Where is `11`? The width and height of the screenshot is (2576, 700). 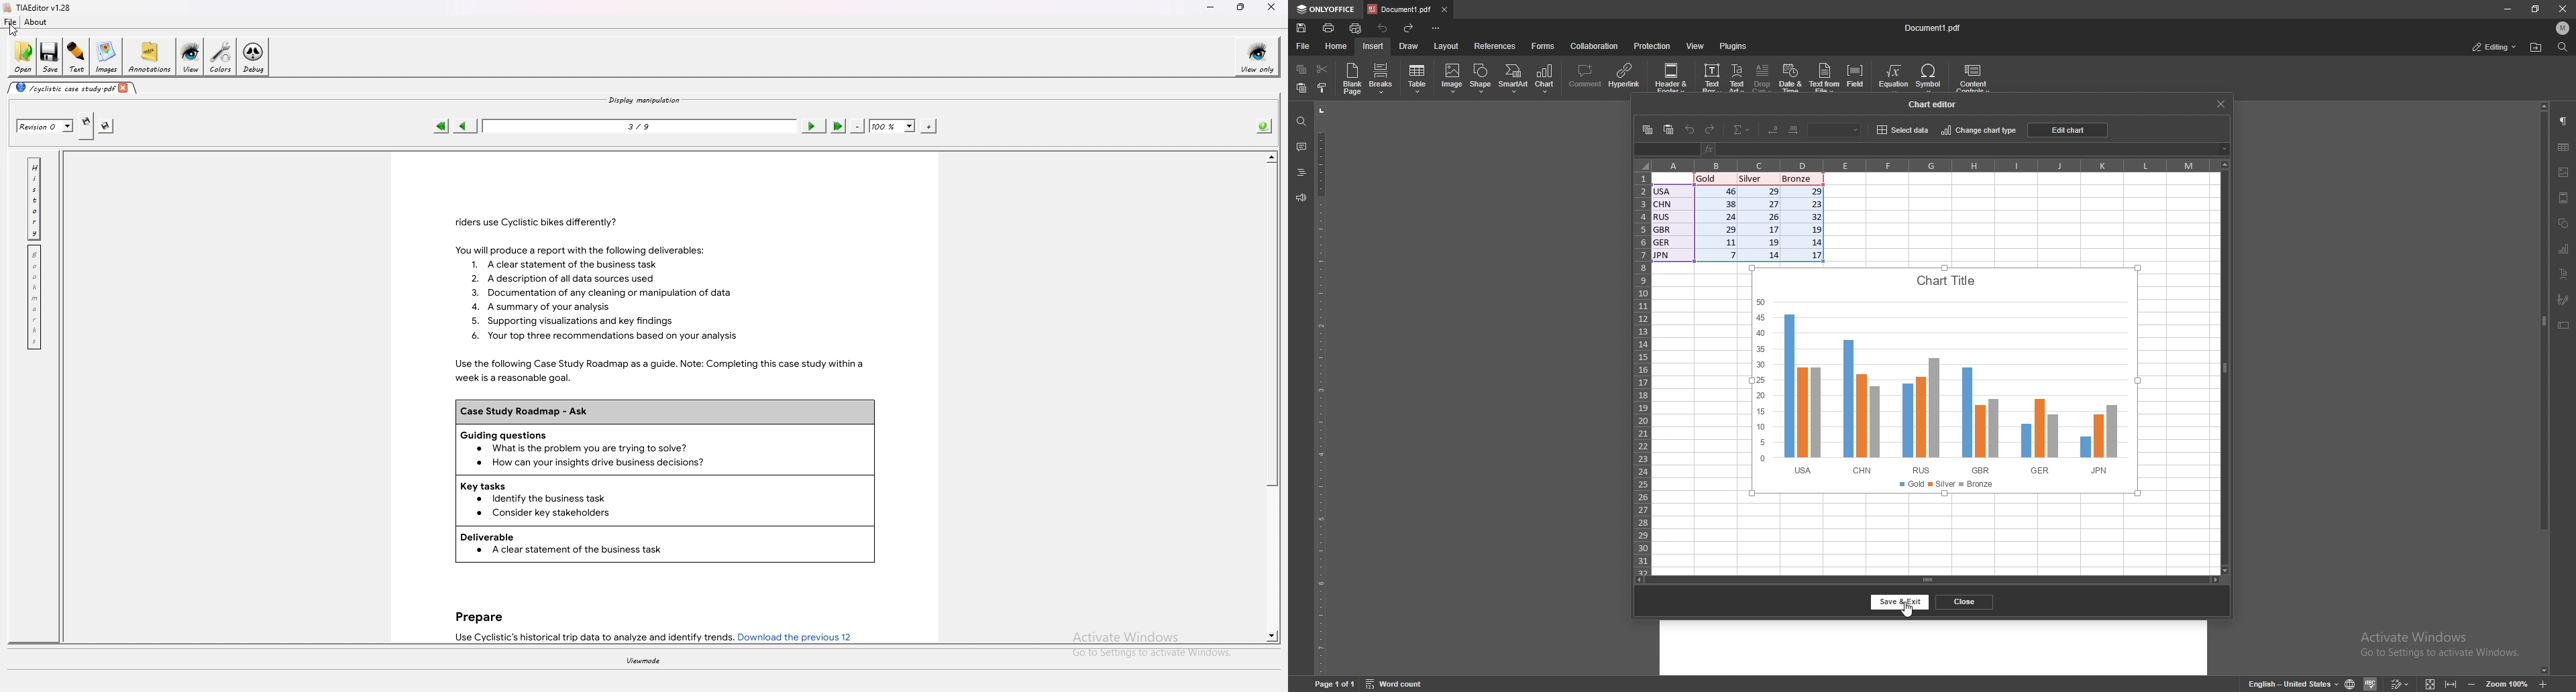
11 is located at coordinates (1725, 241).